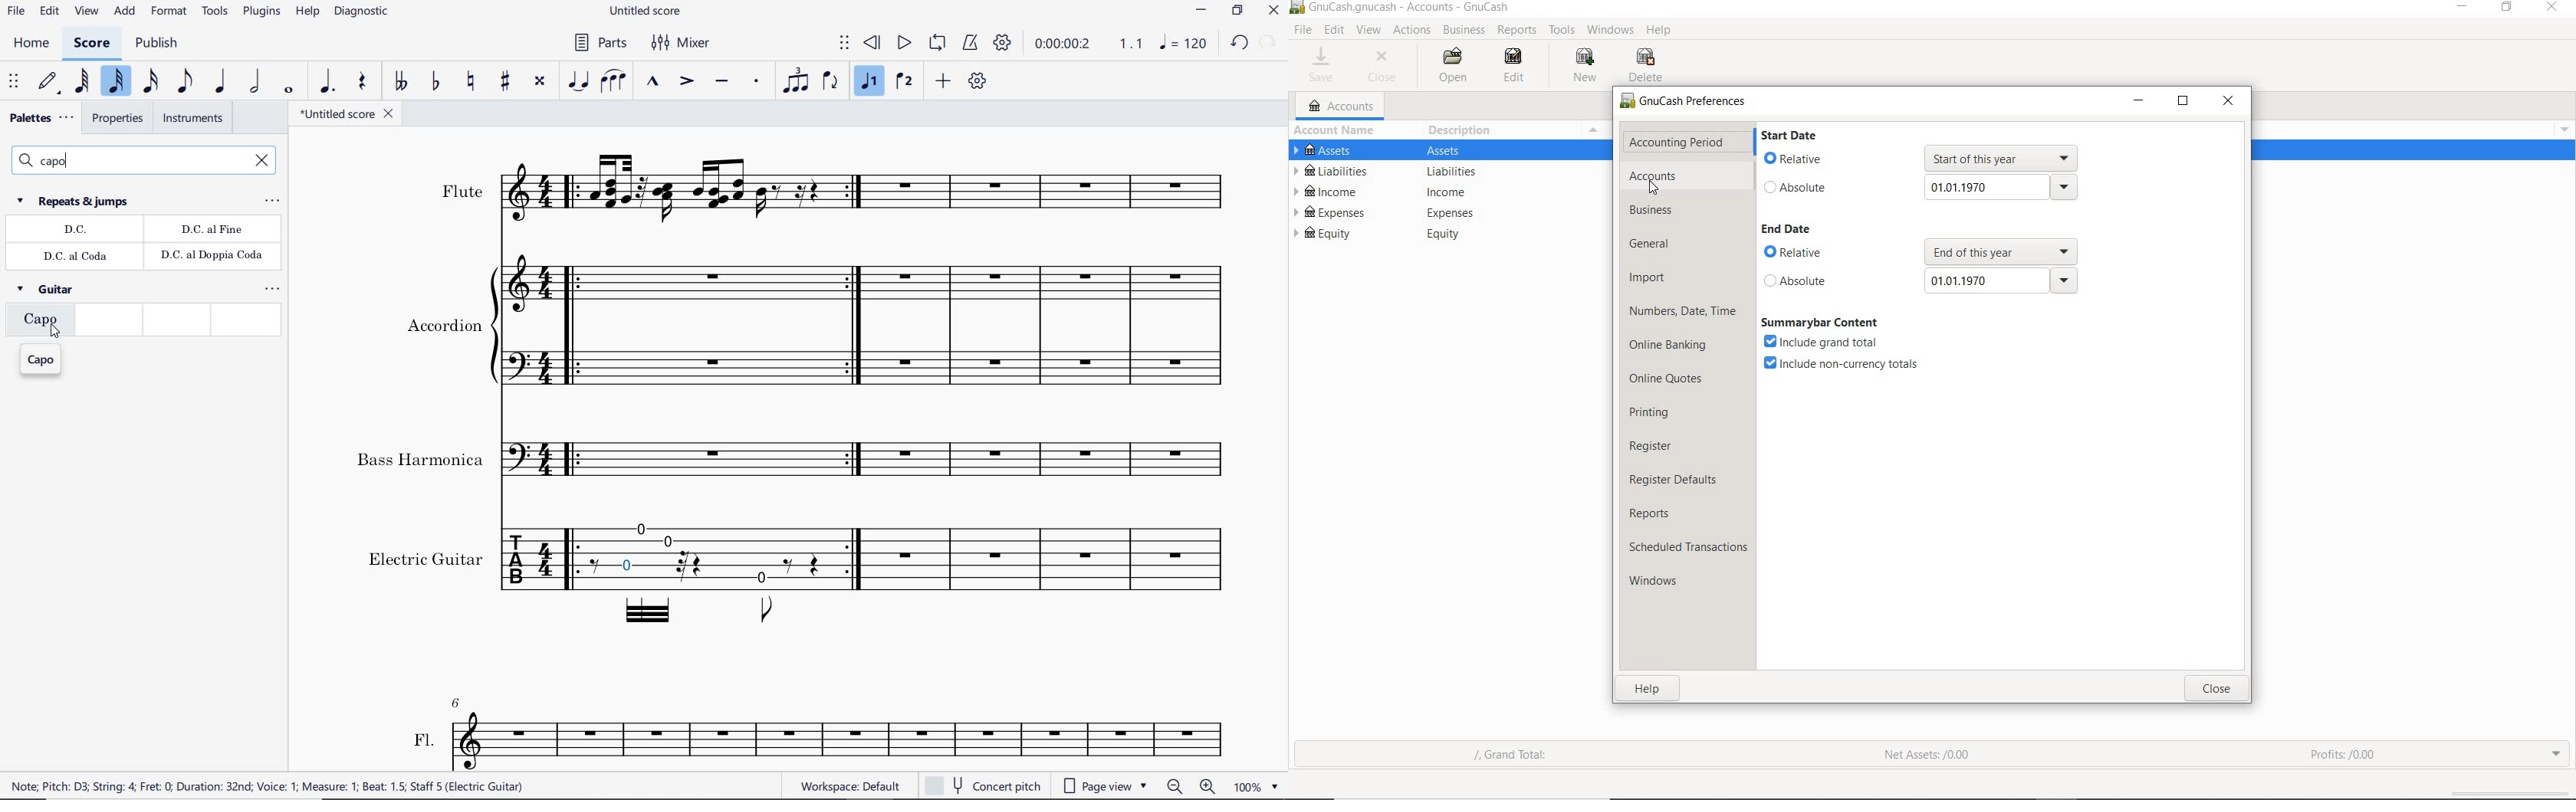 The width and height of the screenshot is (2576, 812). I want to click on reports, so click(1654, 513).